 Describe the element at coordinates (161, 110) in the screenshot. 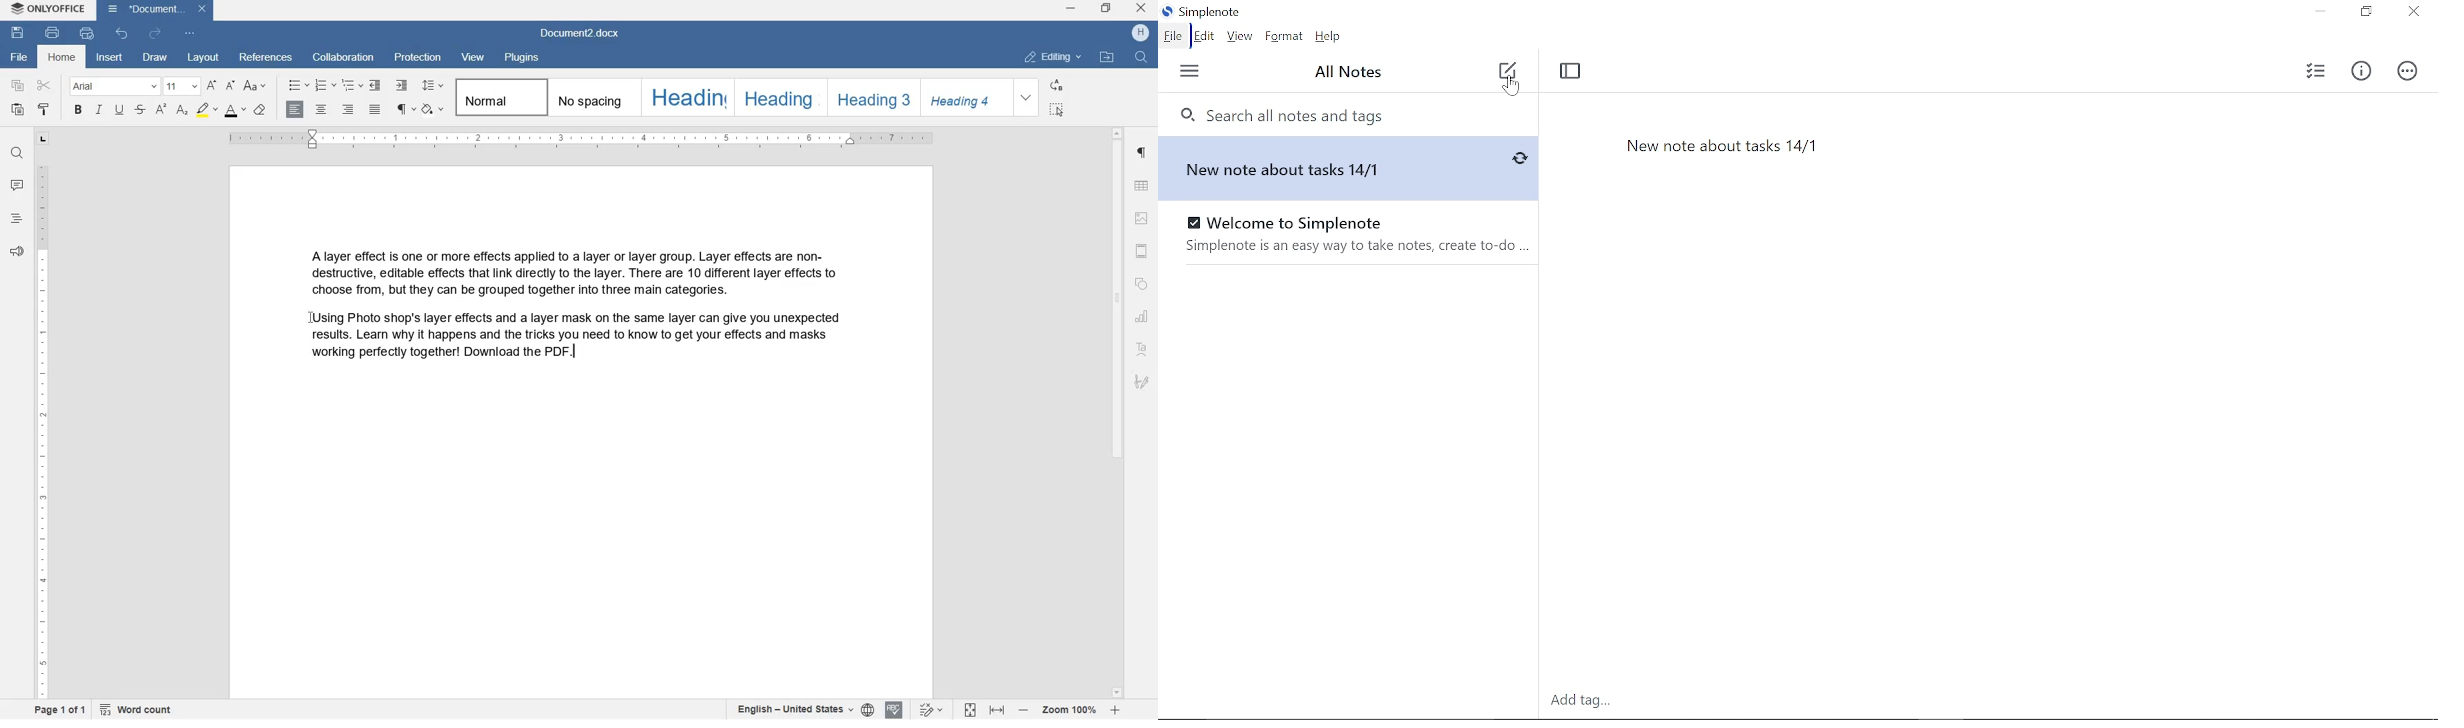

I see `SUPERSCRIPT` at that location.